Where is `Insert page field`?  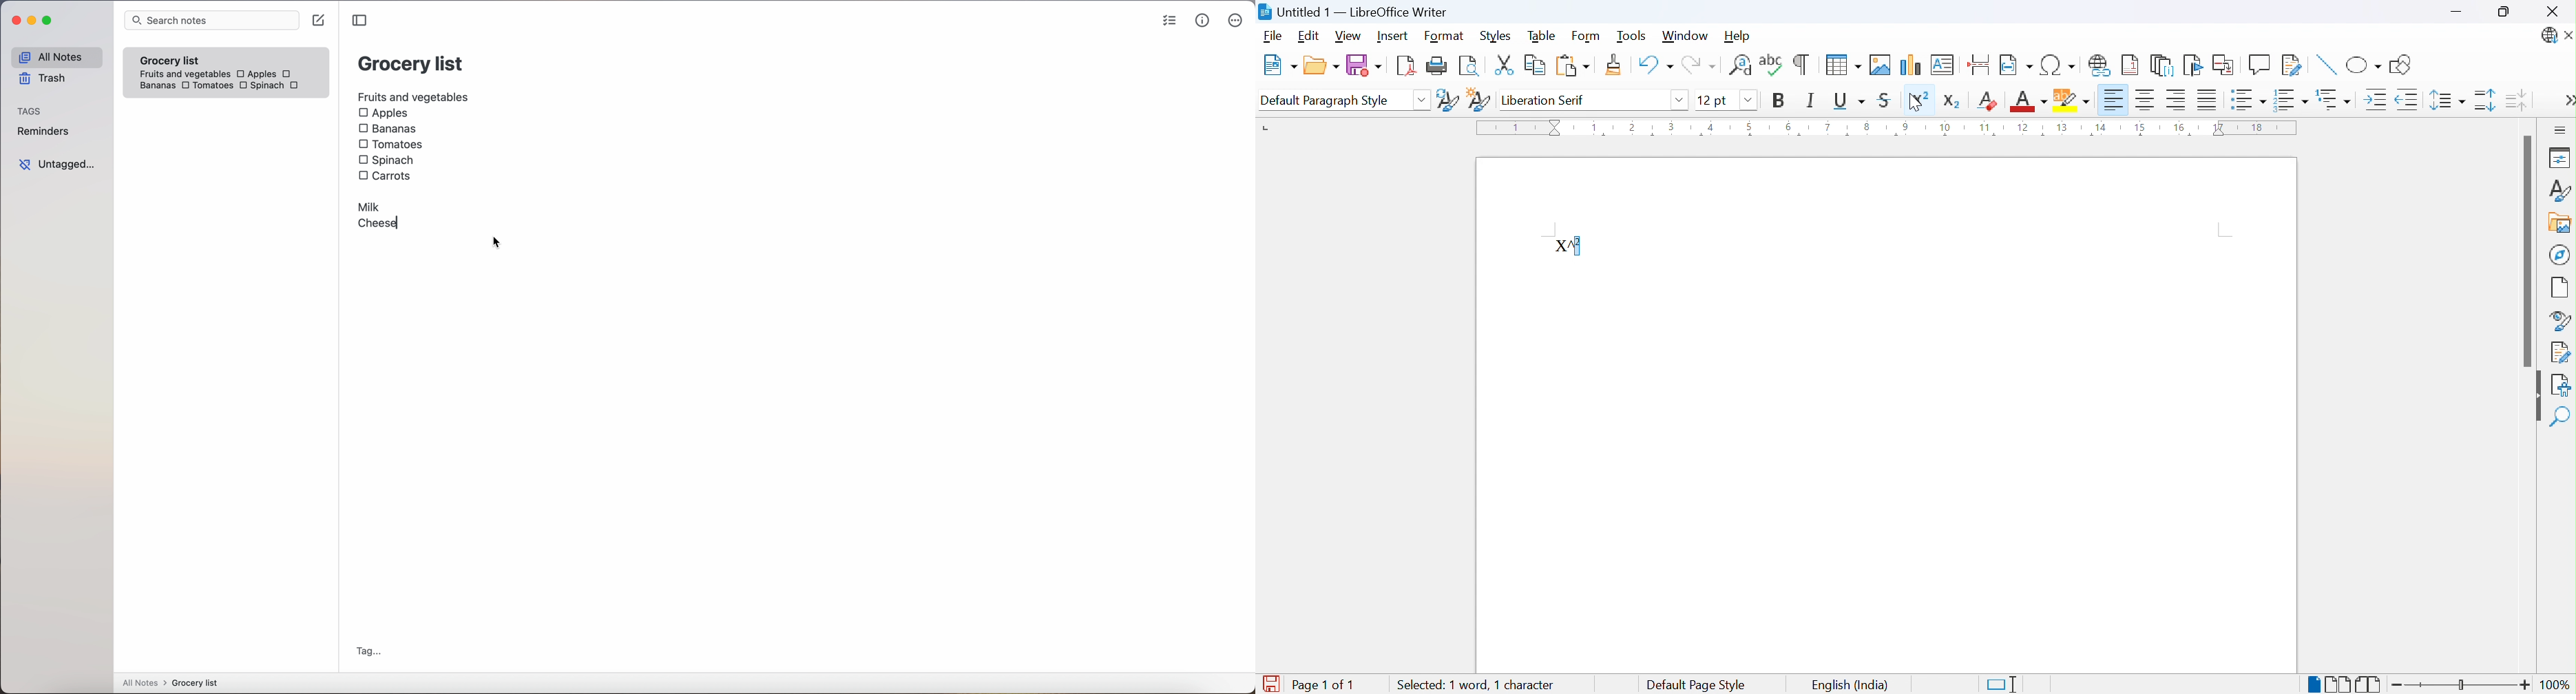
Insert page field is located at coordinates (2015, 65).